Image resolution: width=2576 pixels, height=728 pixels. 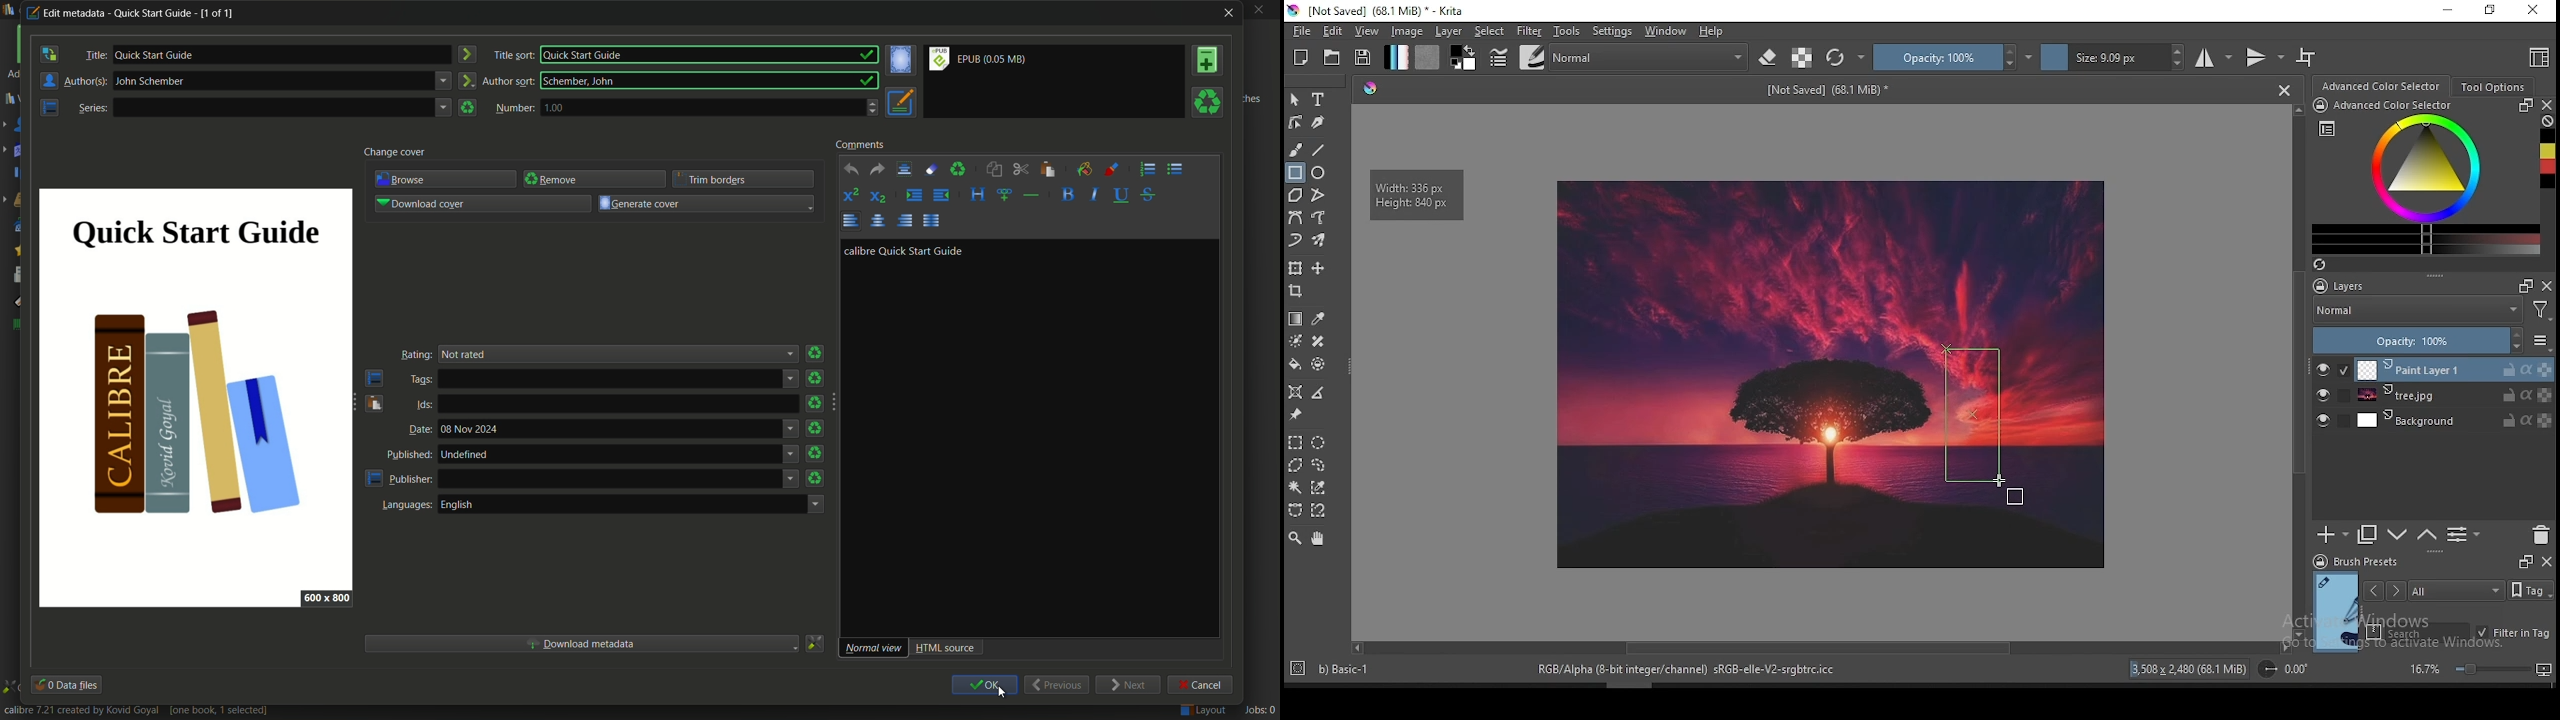 What do you see at coordinates (410, 455) in the screenshot?
I see `published` at bounding box center [410, 455].